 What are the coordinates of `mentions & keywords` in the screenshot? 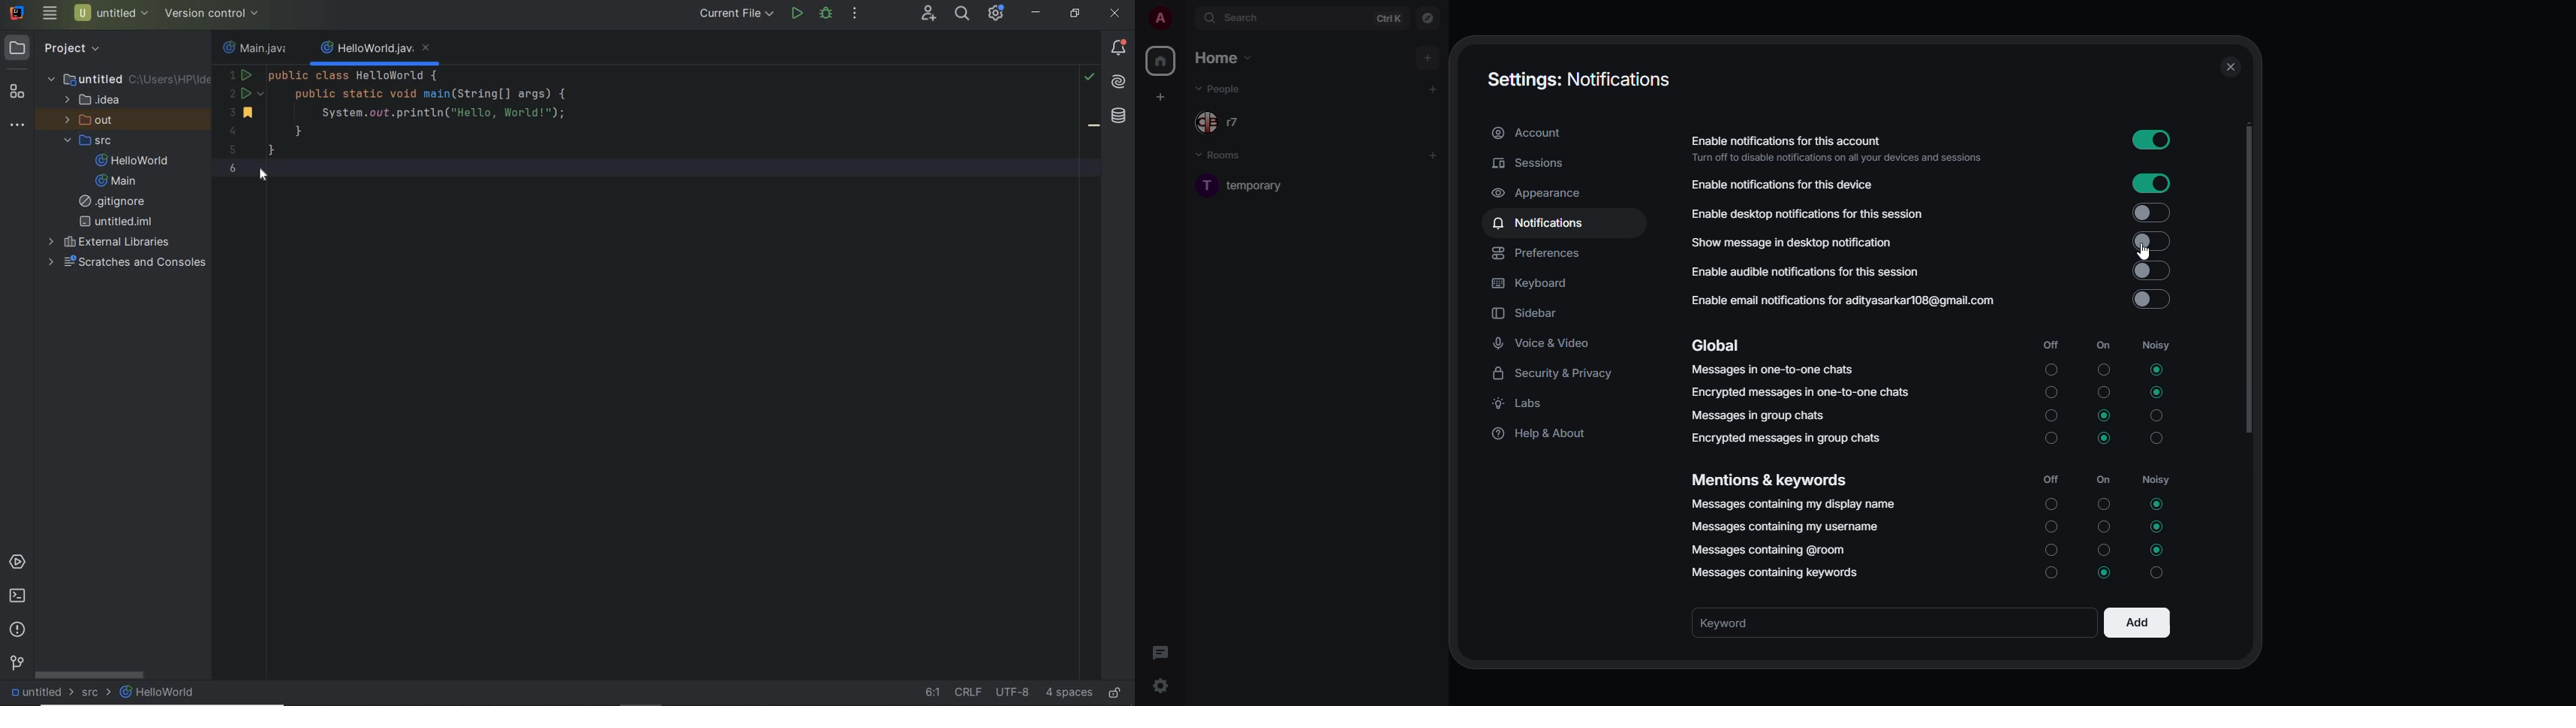 It's located at (1768, 481).